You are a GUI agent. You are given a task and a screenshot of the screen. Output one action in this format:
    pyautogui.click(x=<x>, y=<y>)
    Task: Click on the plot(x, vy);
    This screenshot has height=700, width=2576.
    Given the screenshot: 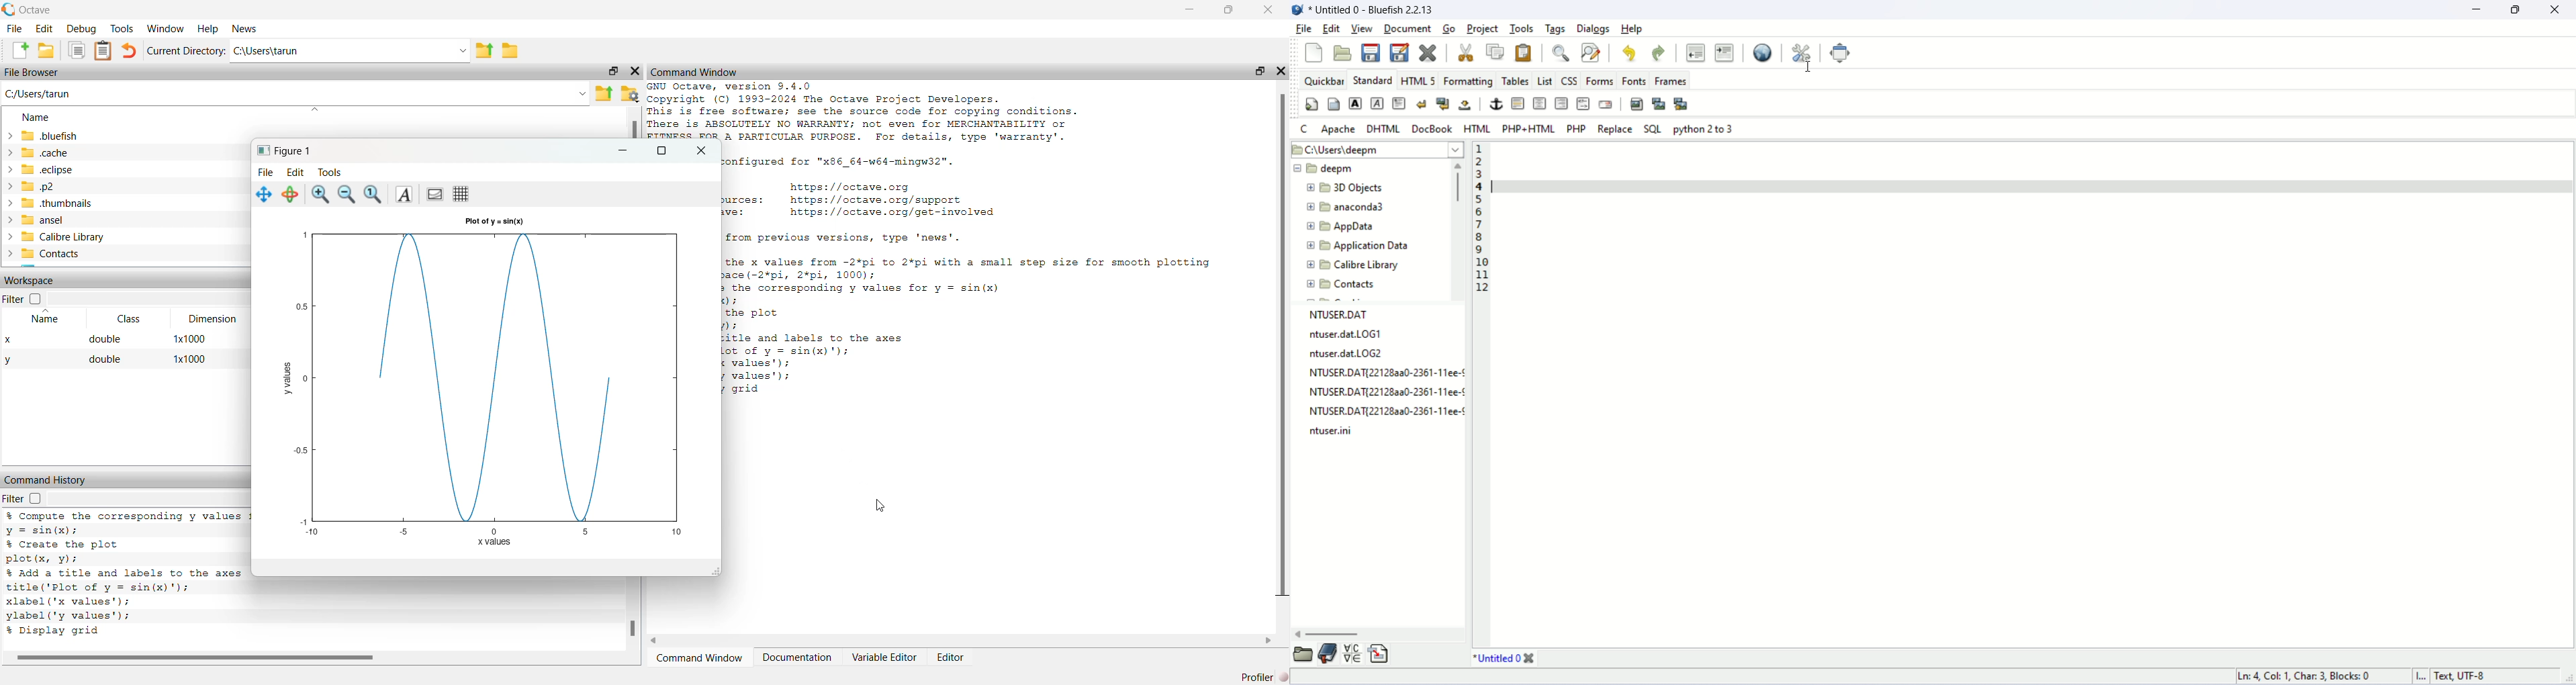 What is the action you would take?
    pyautogui.click(x=45, y=559)
    